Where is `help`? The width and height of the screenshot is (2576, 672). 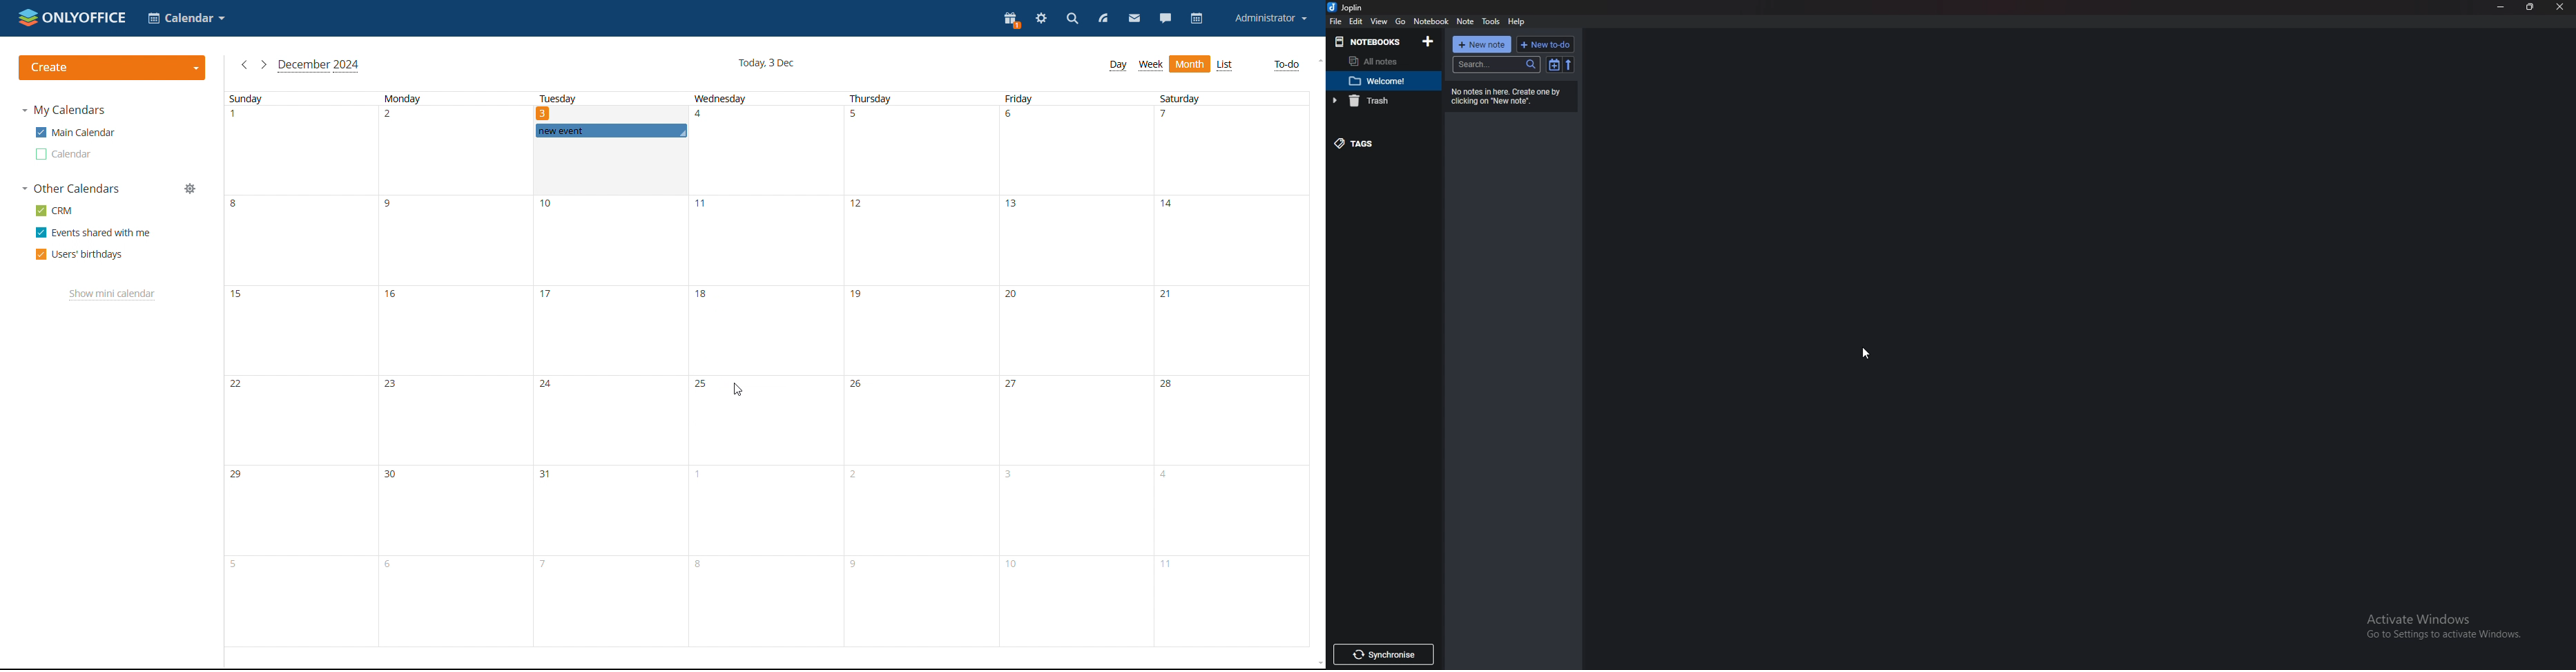
help is located at coordinates (1520, 21).